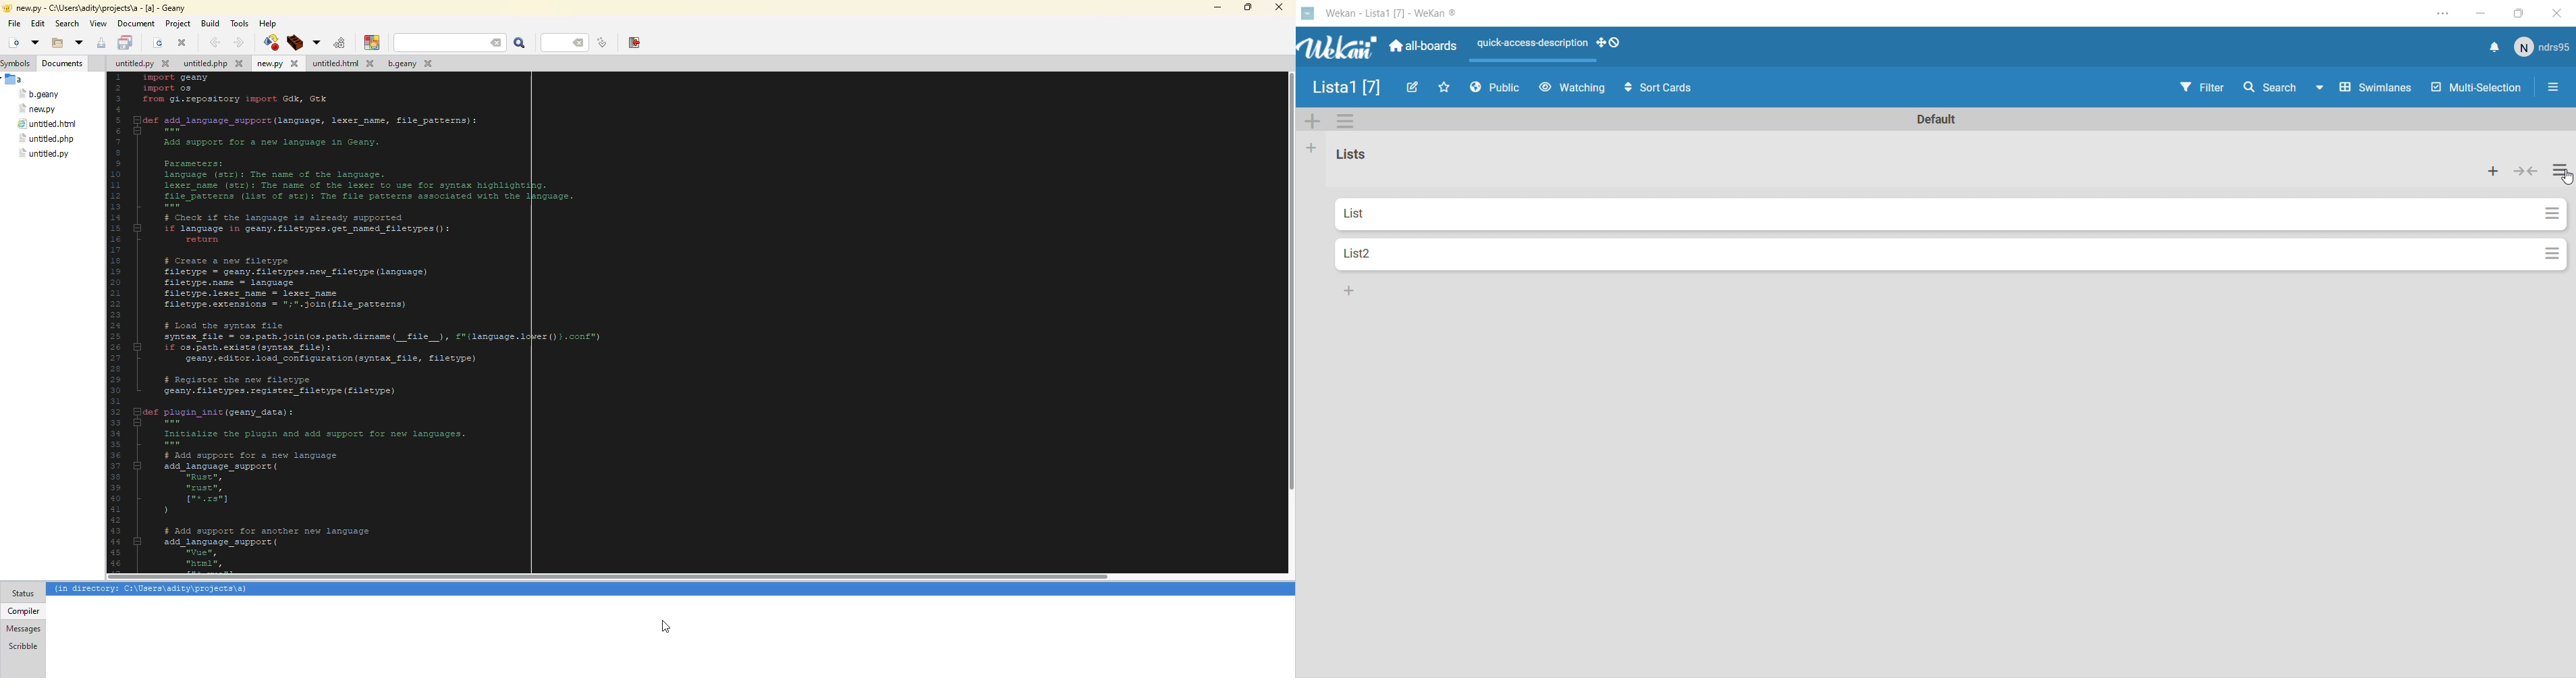  Describe the element at coordinates (360, 318) in the screenshot. I see `code` at that location.